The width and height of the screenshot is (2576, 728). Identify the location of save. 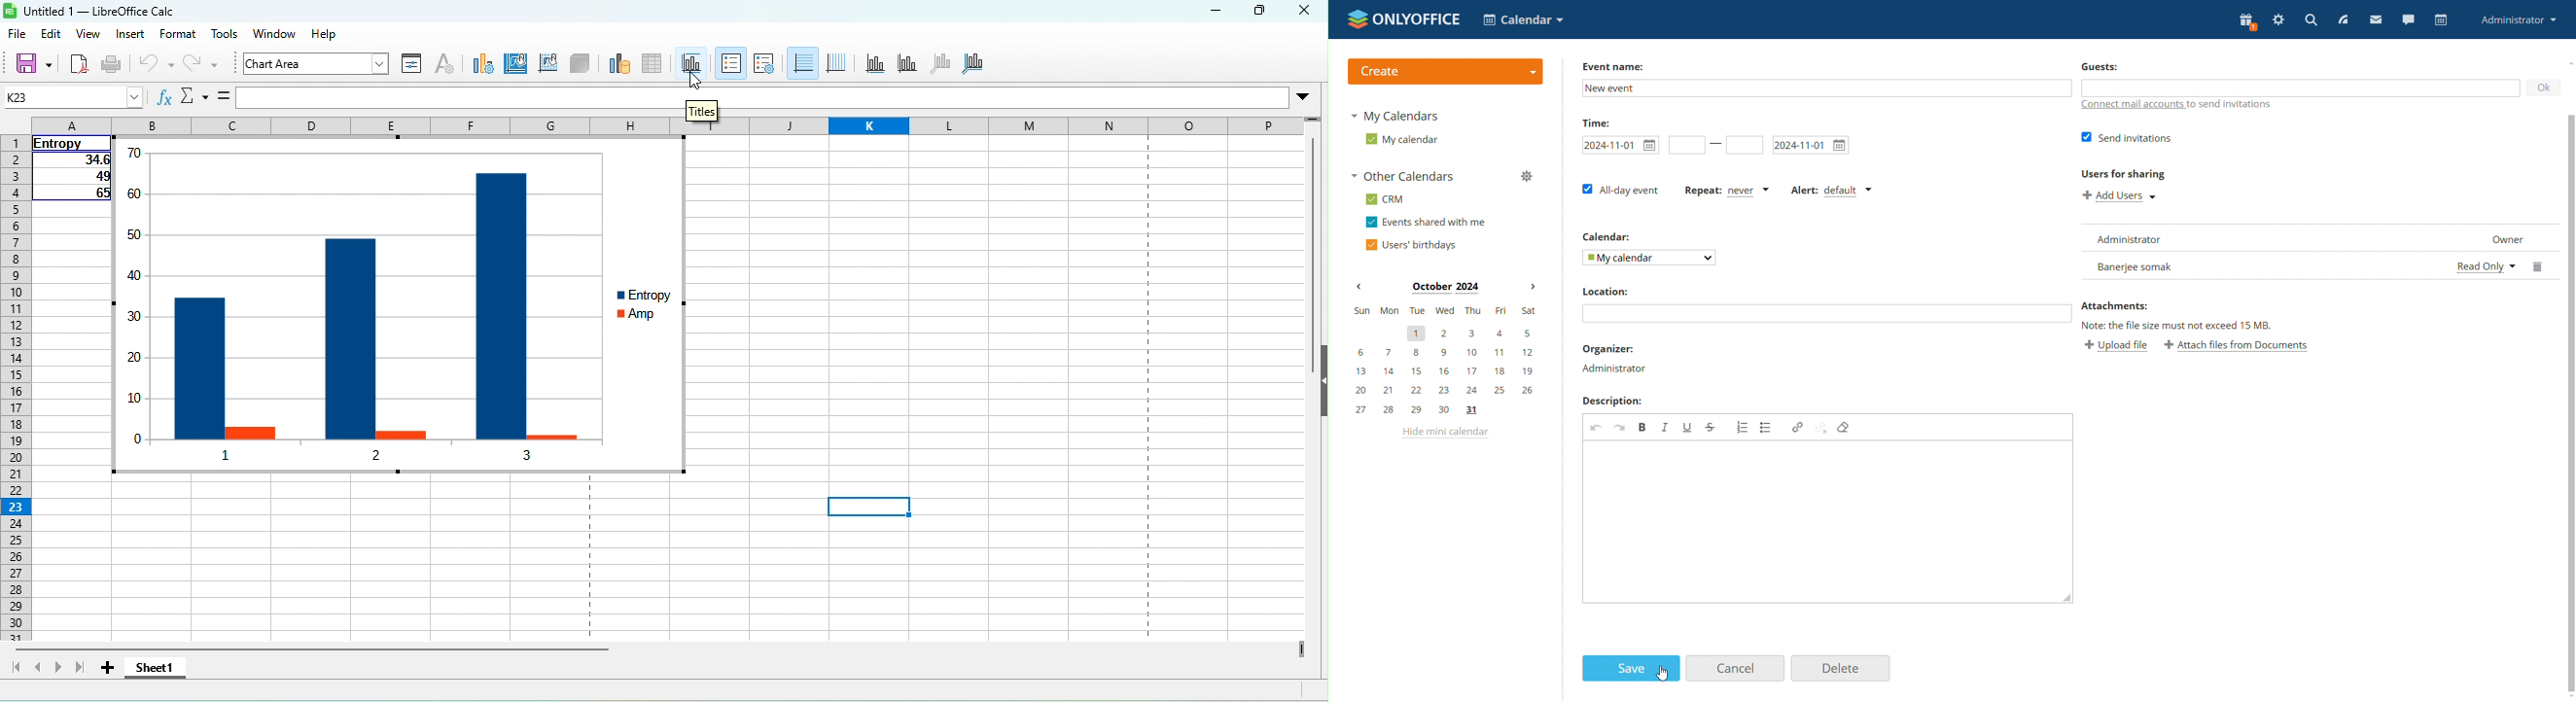
(34, 65).